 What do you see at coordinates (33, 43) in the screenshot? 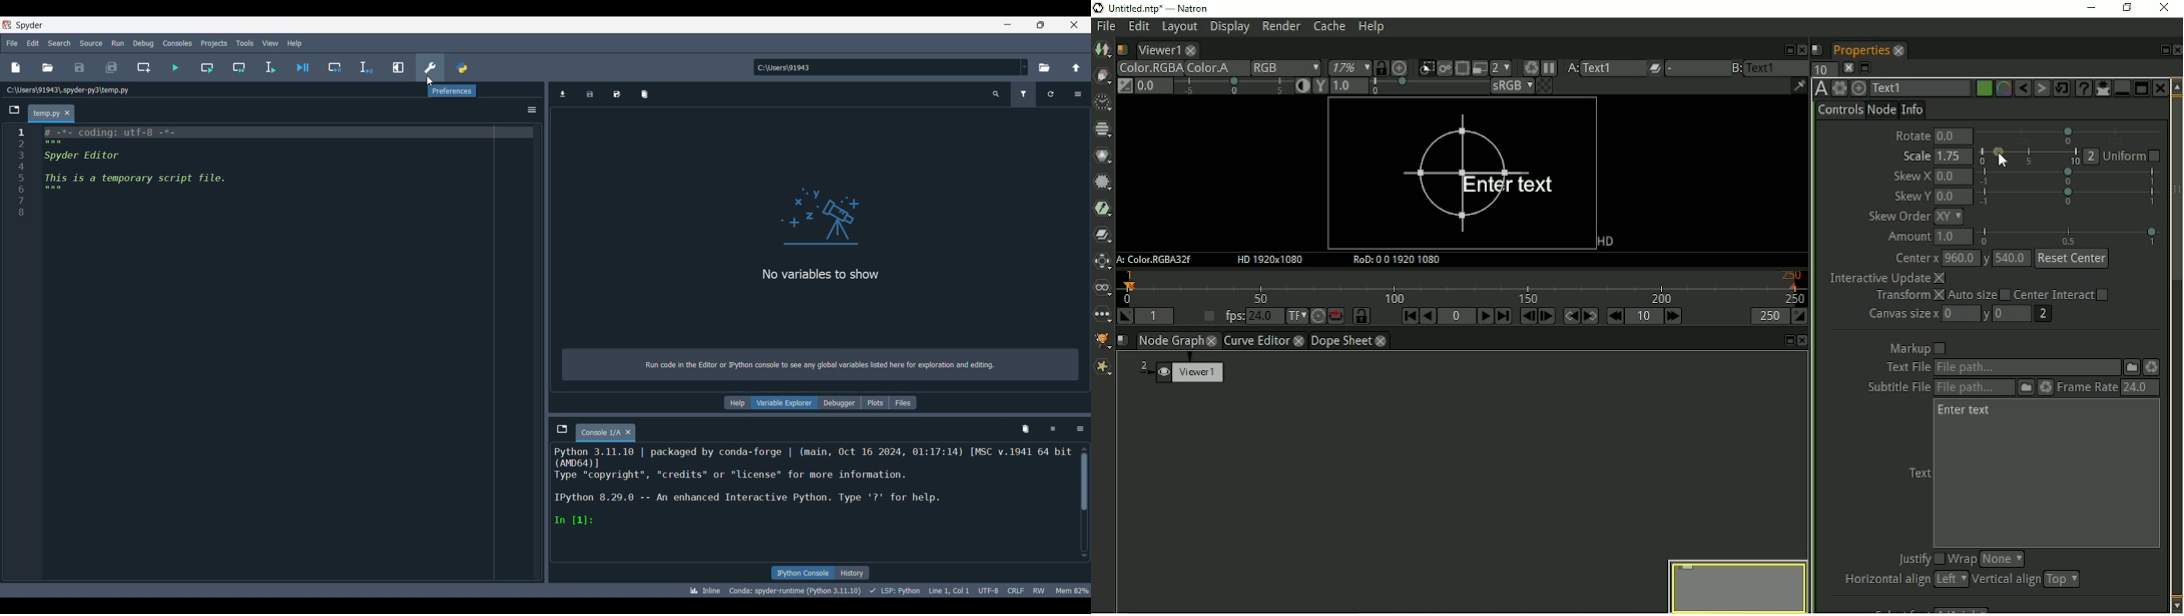
I see `Edit menu` at bounding box center [33, 43].